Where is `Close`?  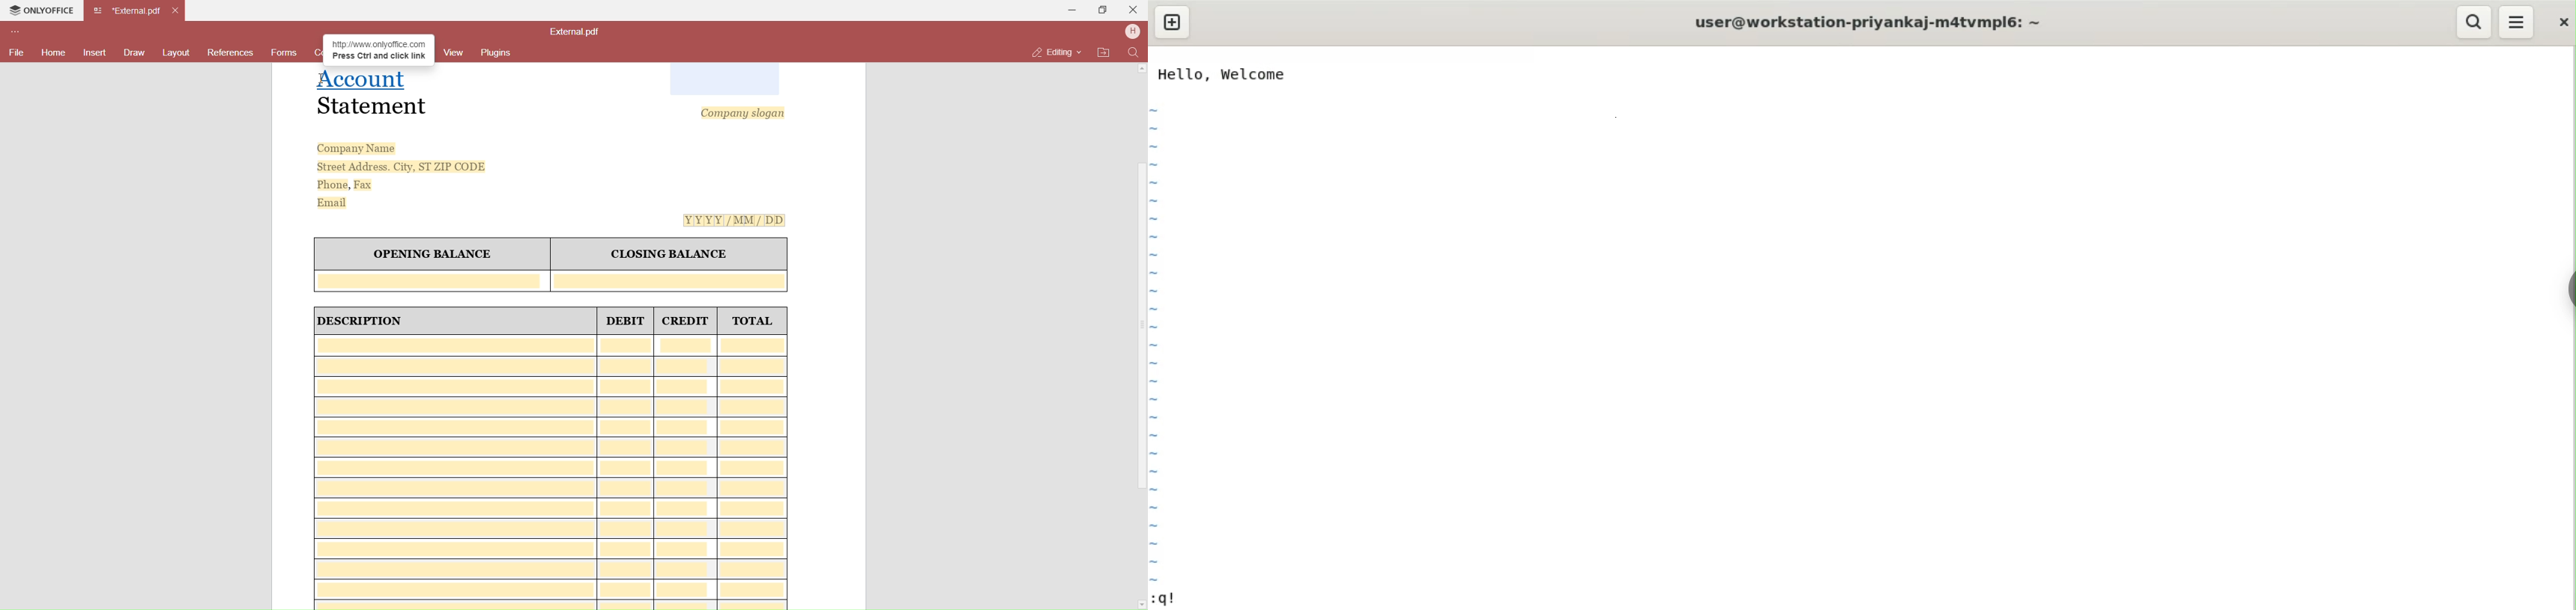
Close is located at coordinates (1134, 9).